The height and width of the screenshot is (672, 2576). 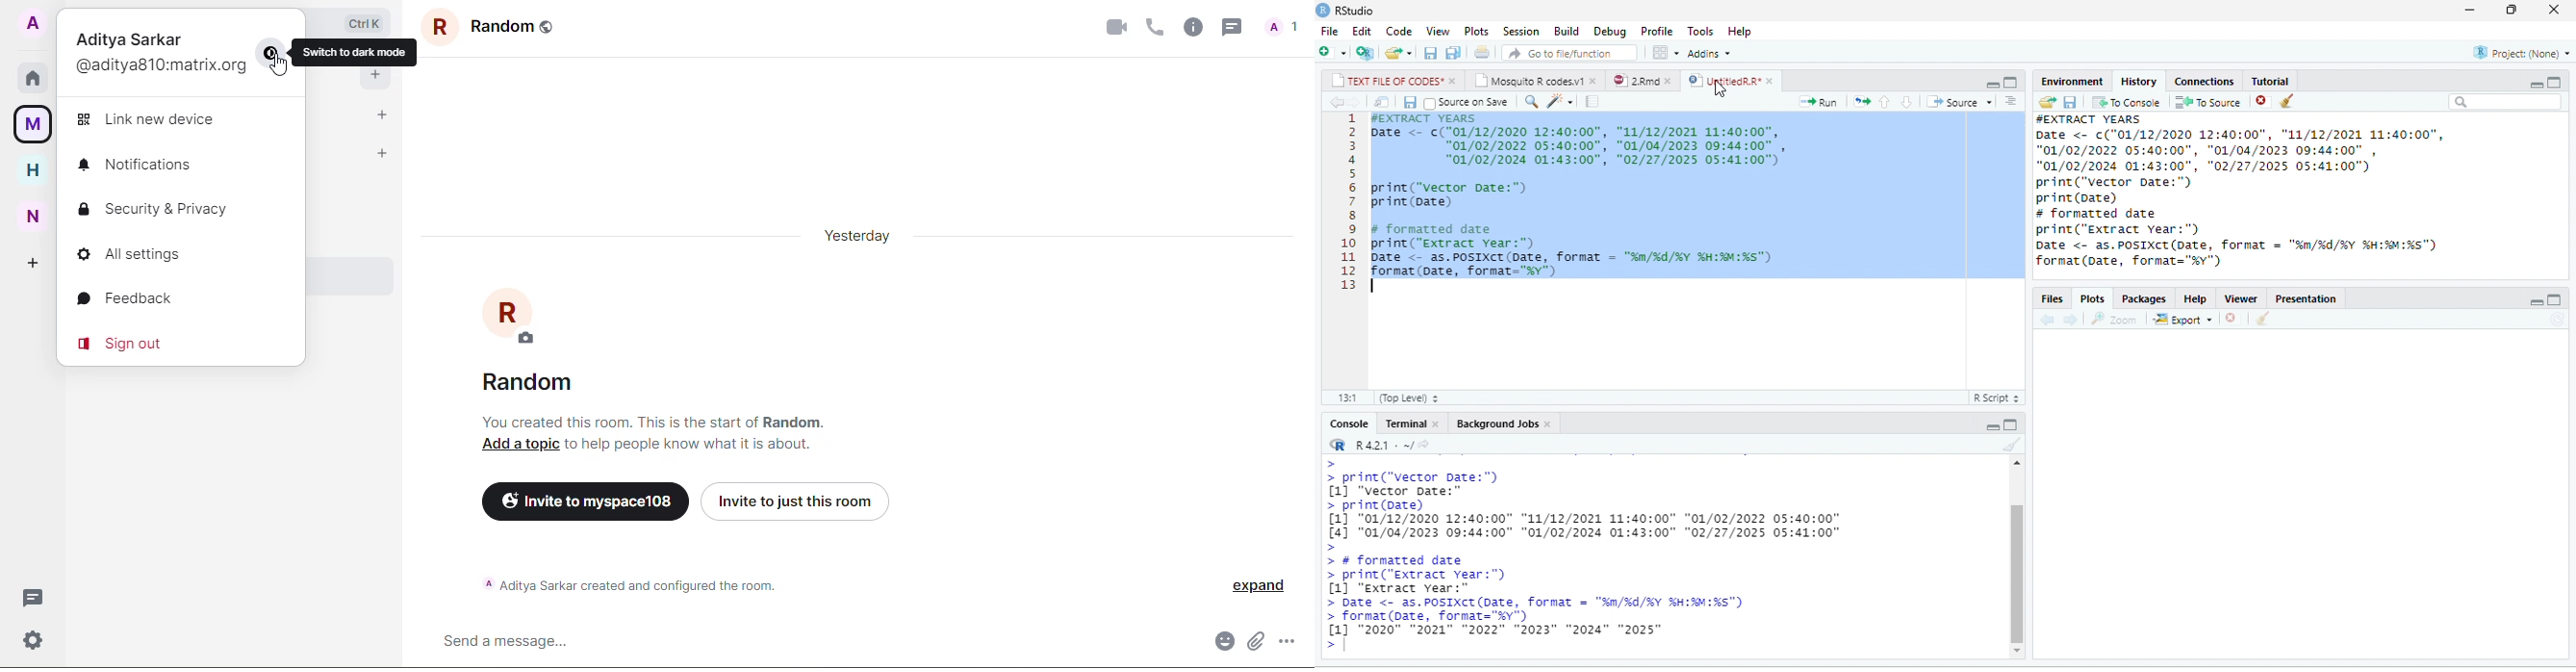 What do you see at coordinates (1819, 102) in the screenshot?
I see `run` at bounding box center [1819, 102].